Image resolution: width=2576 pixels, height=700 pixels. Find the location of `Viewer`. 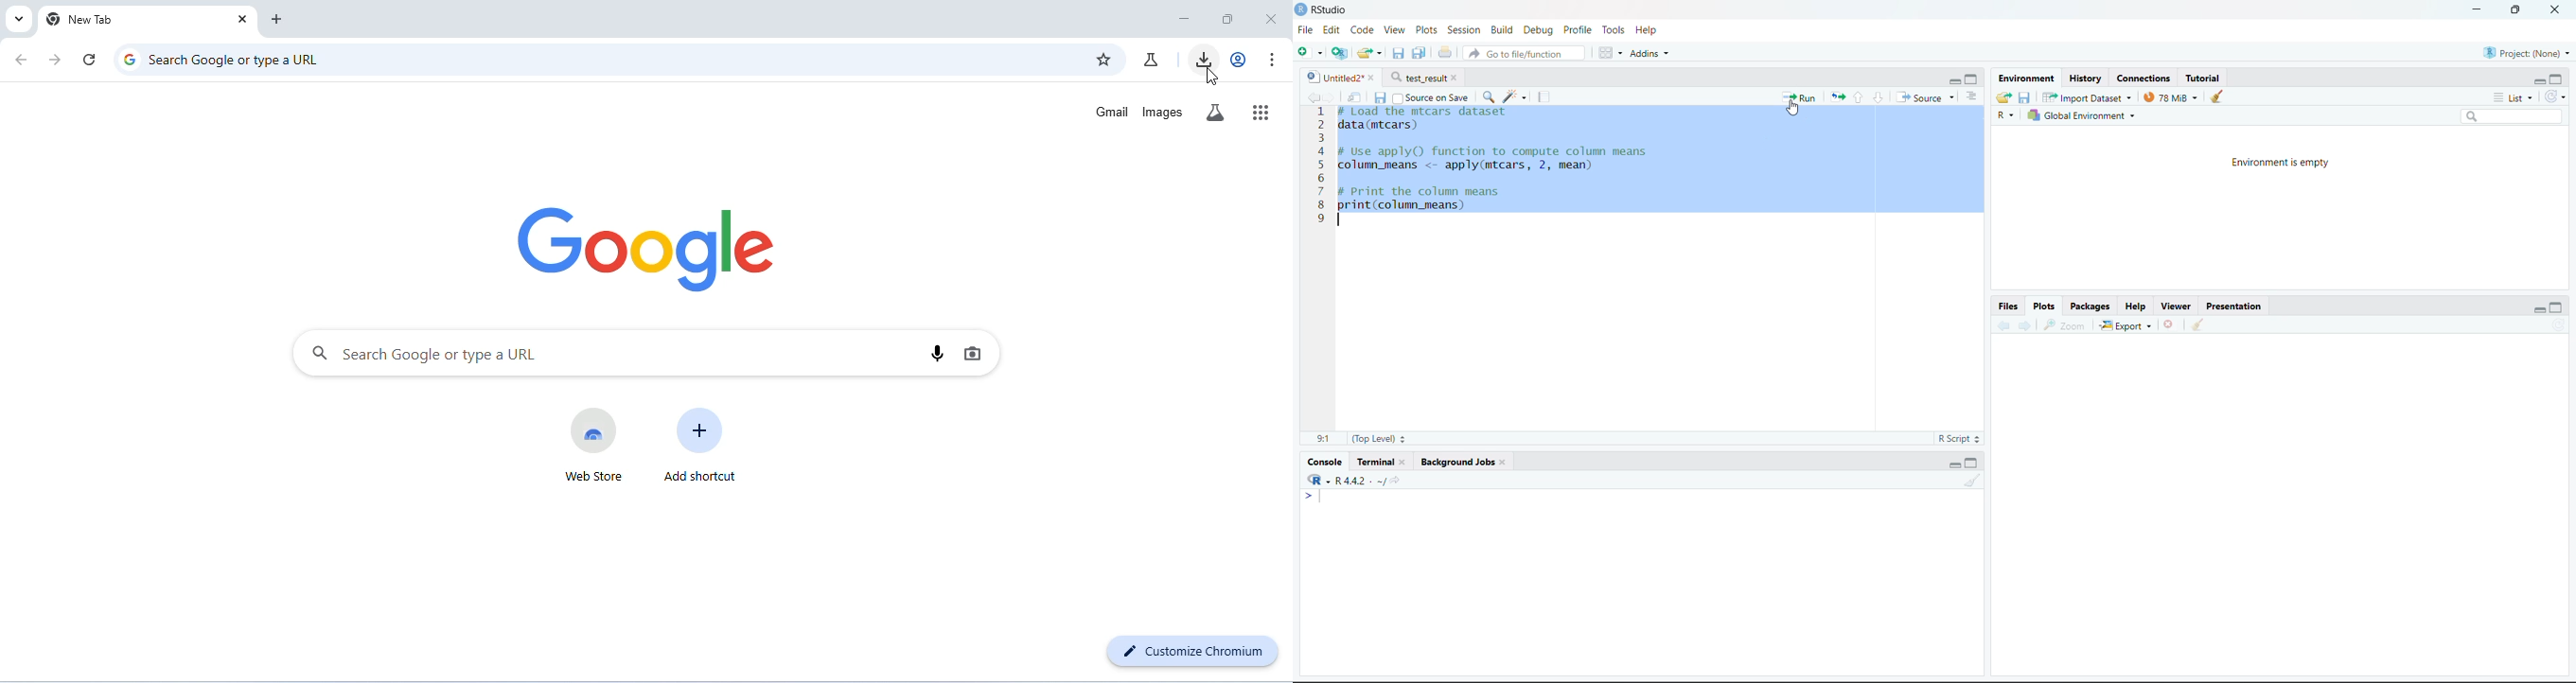

Viewer is located at coordinates (2175, 303).